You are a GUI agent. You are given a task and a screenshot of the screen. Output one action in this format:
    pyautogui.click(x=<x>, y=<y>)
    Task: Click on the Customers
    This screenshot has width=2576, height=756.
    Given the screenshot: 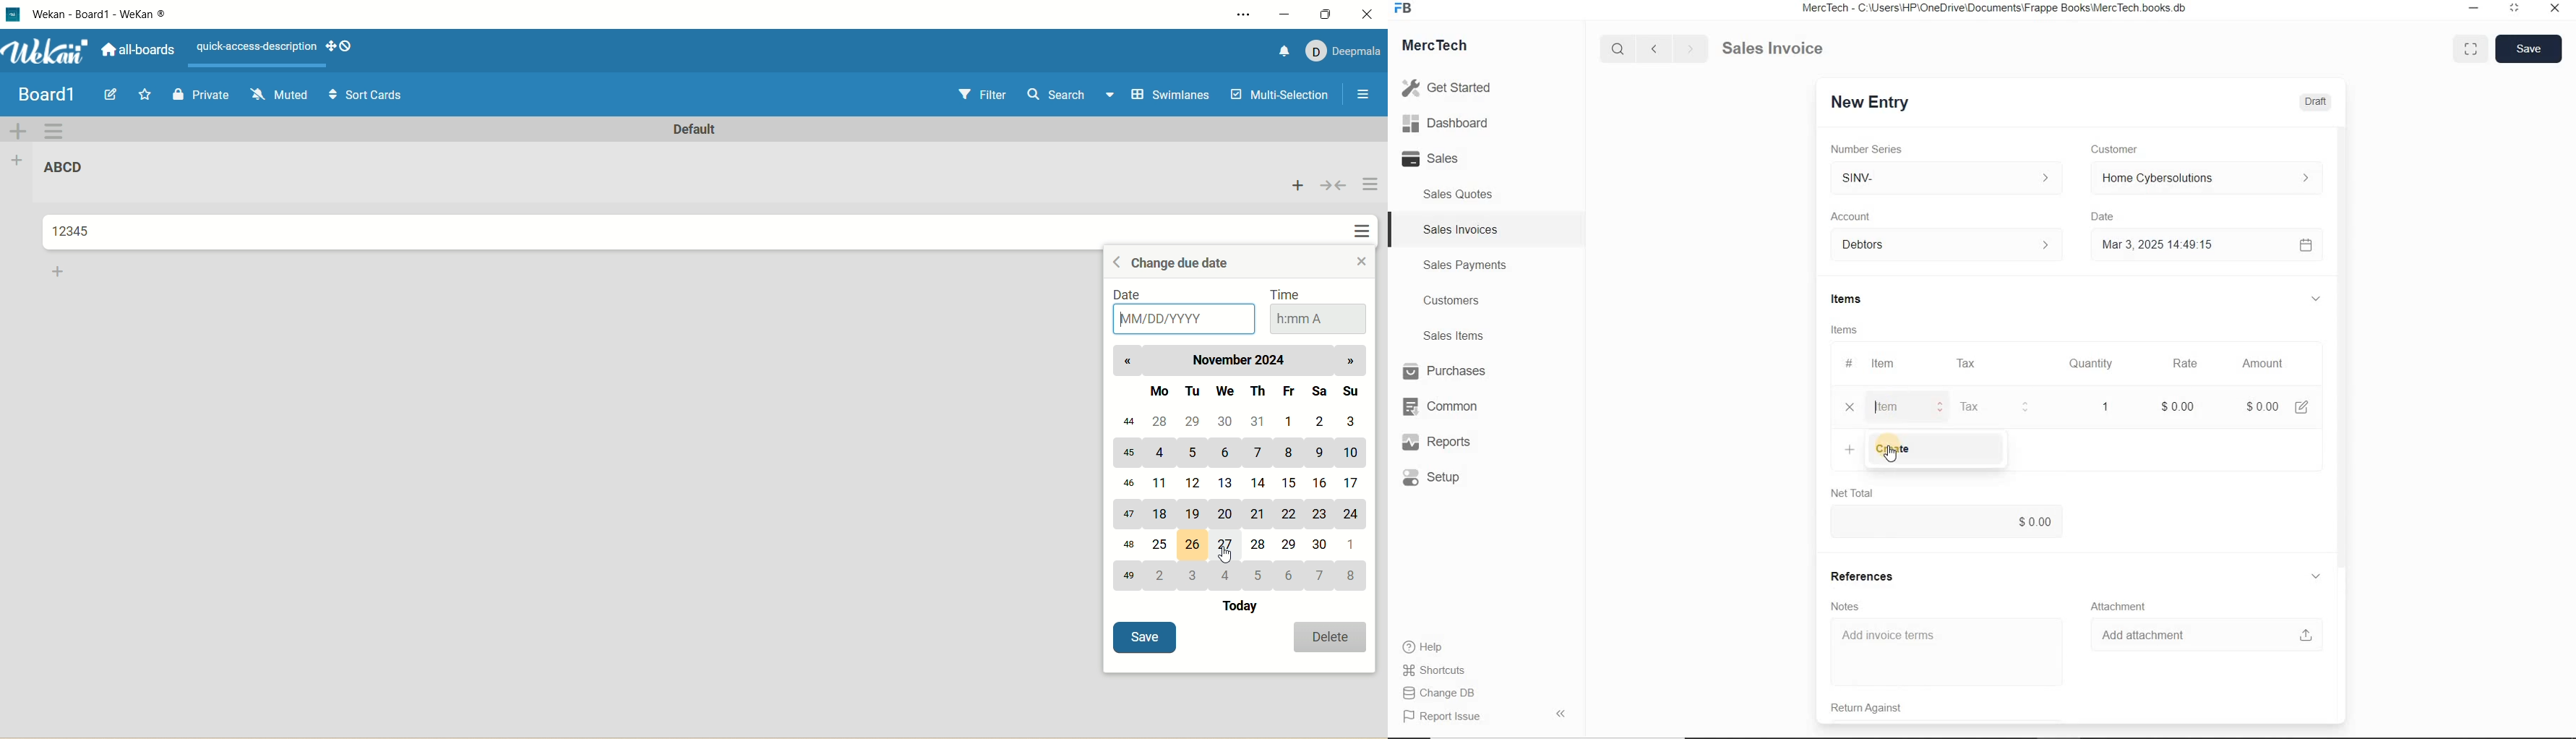 What is the action you would take?
    pyautogui.click(x=1464, y=301)
    